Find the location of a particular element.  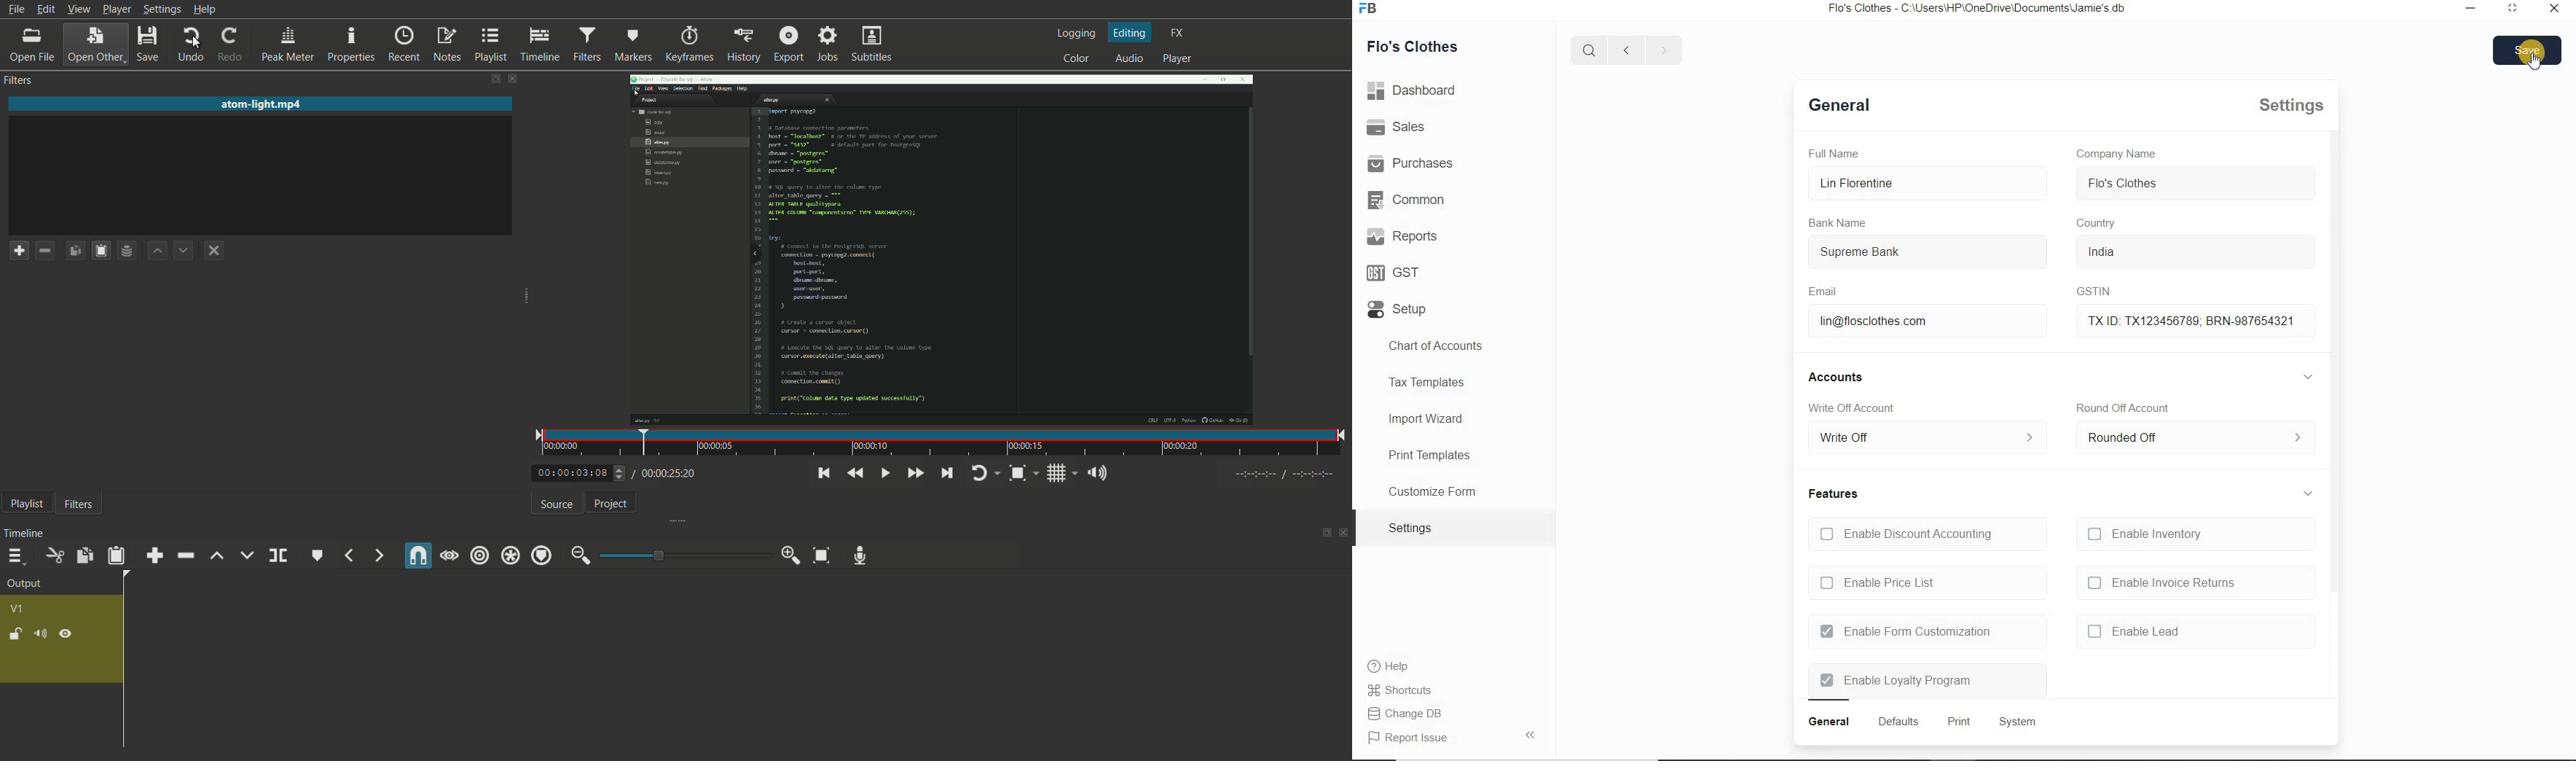

Resources is located at coordinates (127, 249).